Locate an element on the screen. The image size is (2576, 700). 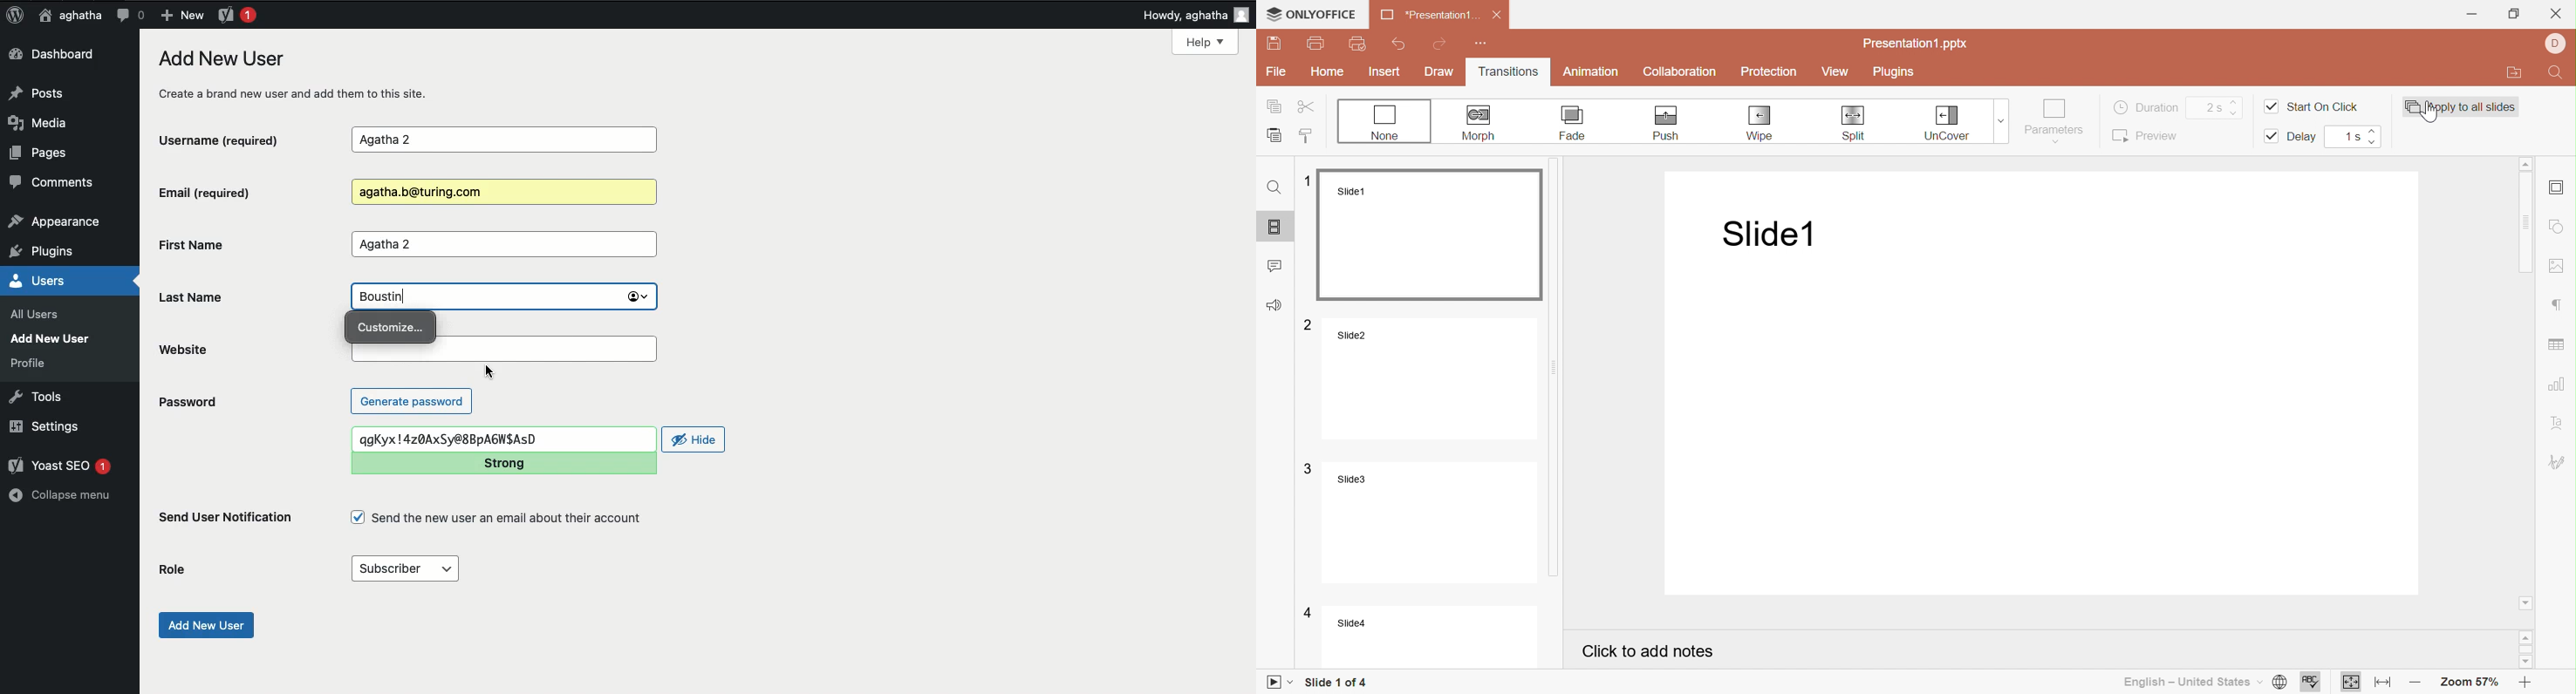
View is located at coordinates (1835, 73).